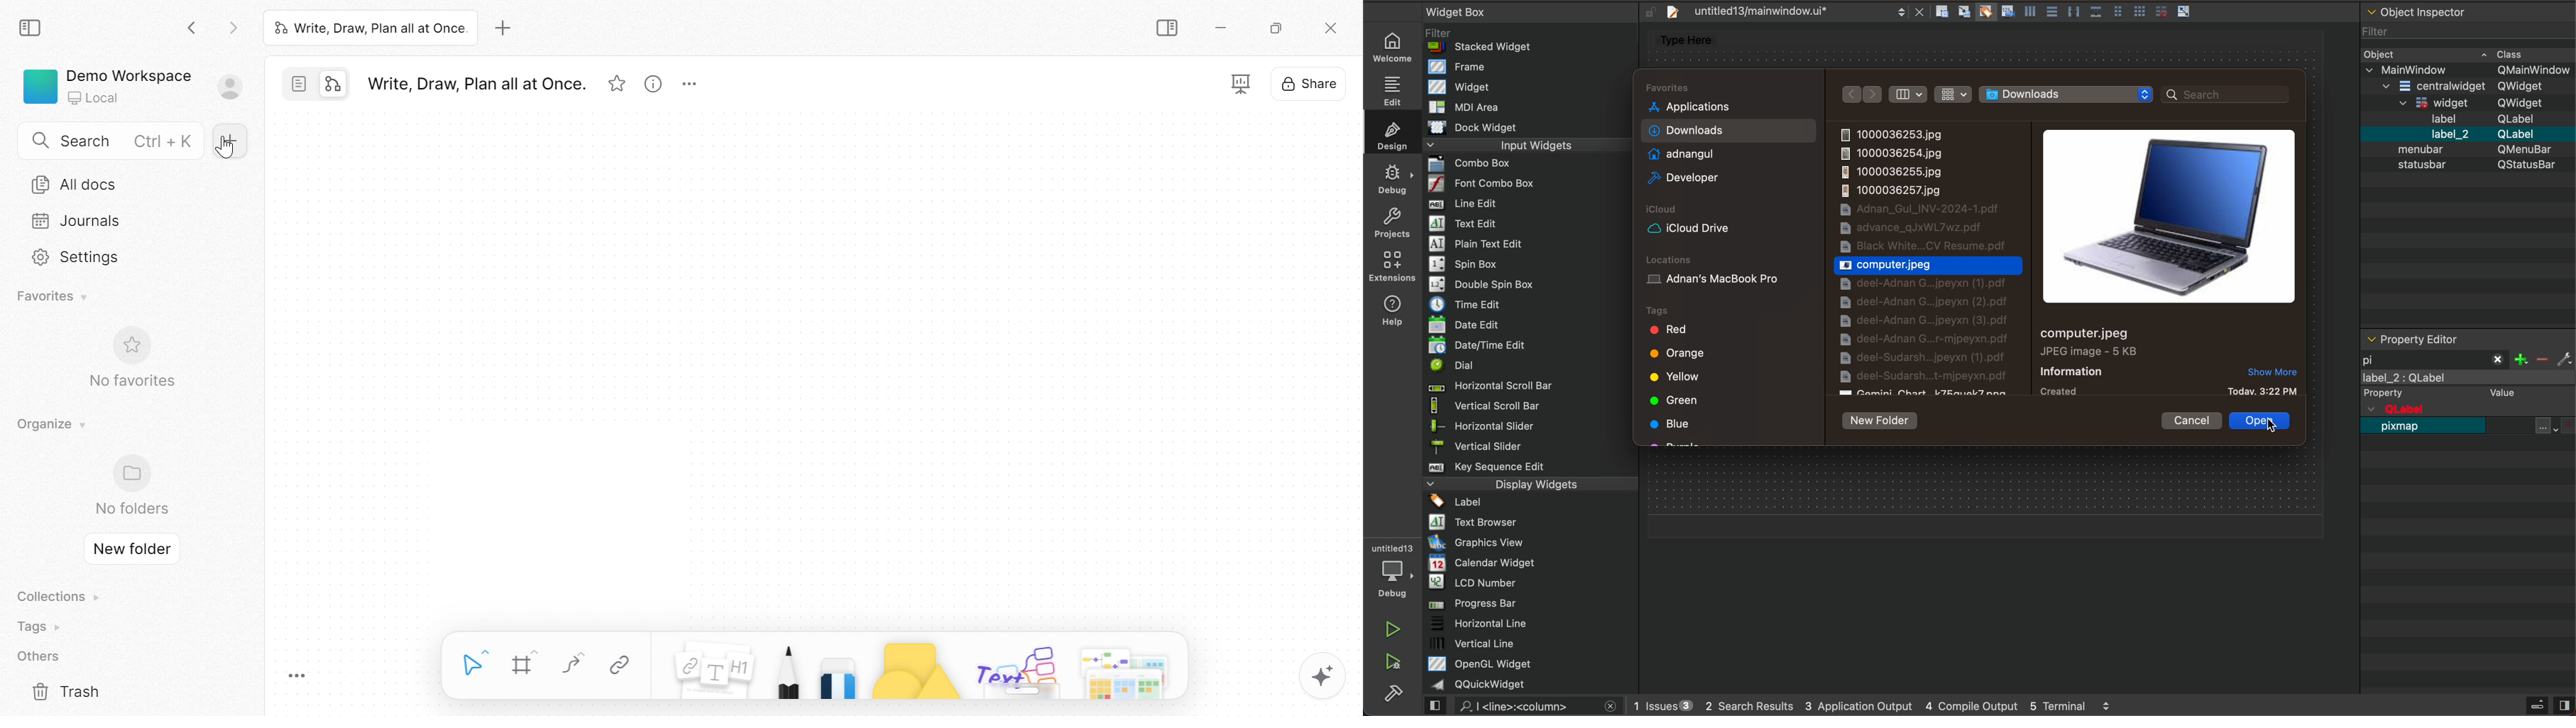  Describe the element at coordinates (54, 425) in the screenshot. I see `Organize` at that location.